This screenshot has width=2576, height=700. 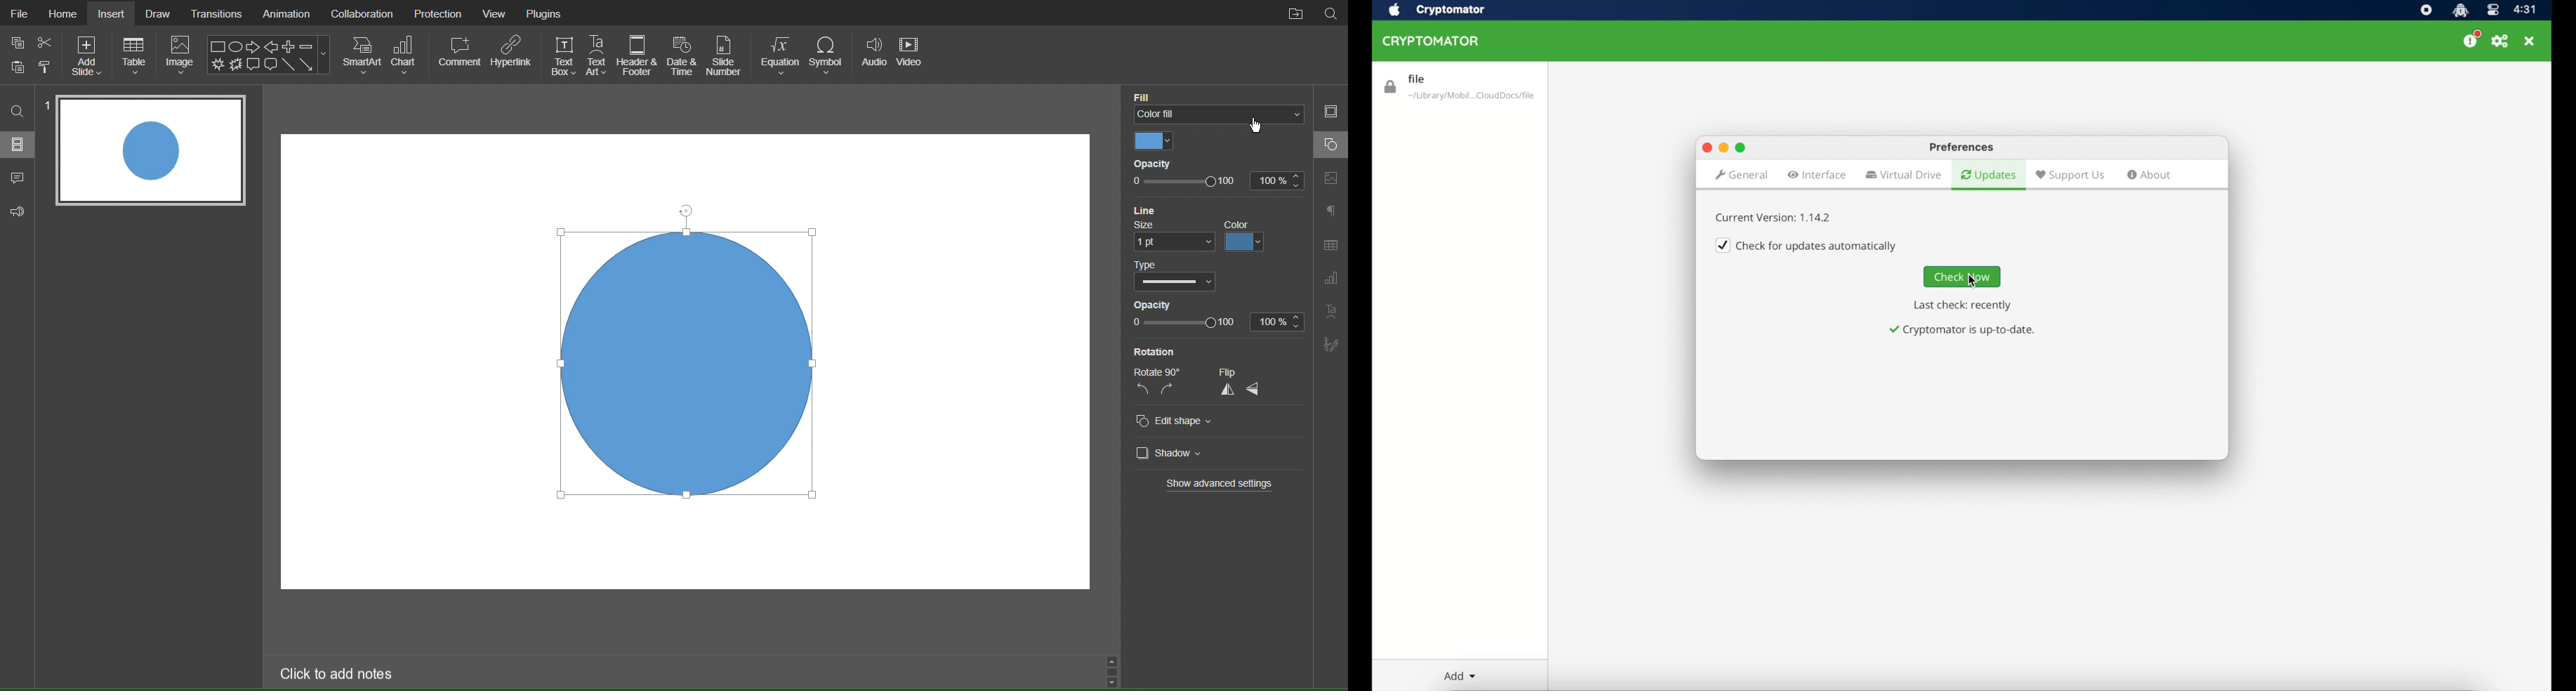 What do you see at coordinates (1239, 371) in the screenshot?
I see `flip` at bounding box center [1239, 371].